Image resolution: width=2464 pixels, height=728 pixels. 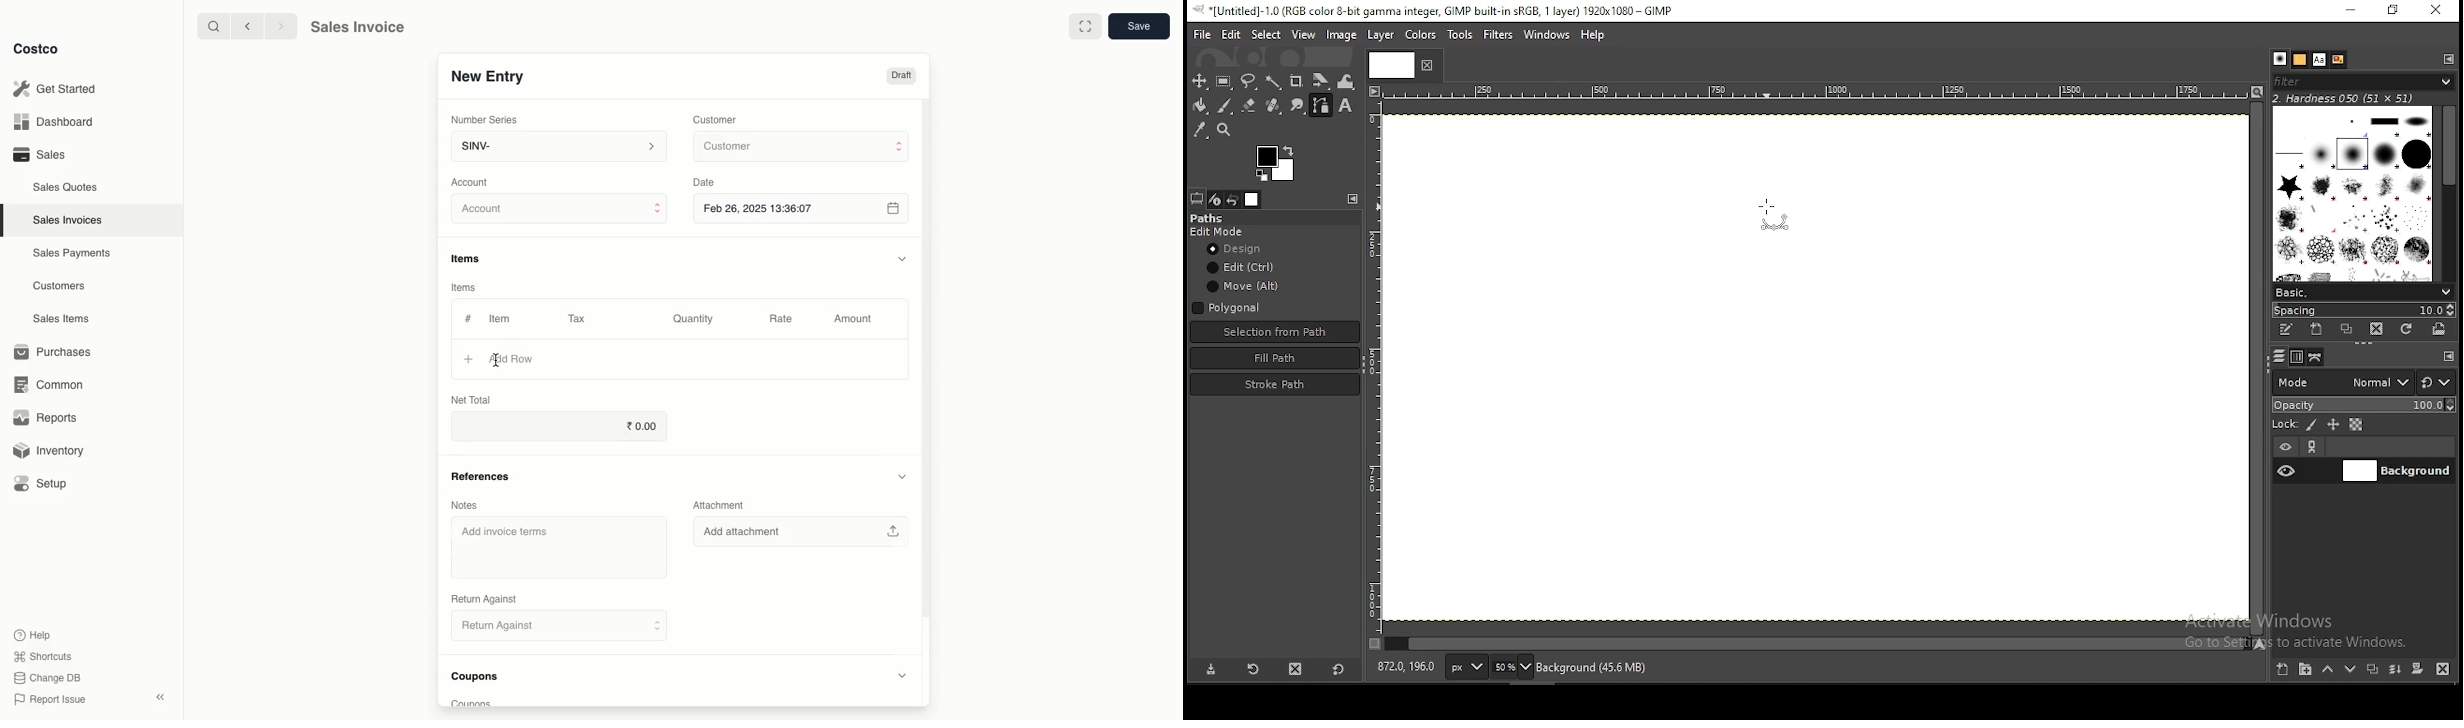 What do you see at coordinates (1273, 81) in the screenshot?
I see `fuzzy selection tool` at bounding box center [1273, 81].